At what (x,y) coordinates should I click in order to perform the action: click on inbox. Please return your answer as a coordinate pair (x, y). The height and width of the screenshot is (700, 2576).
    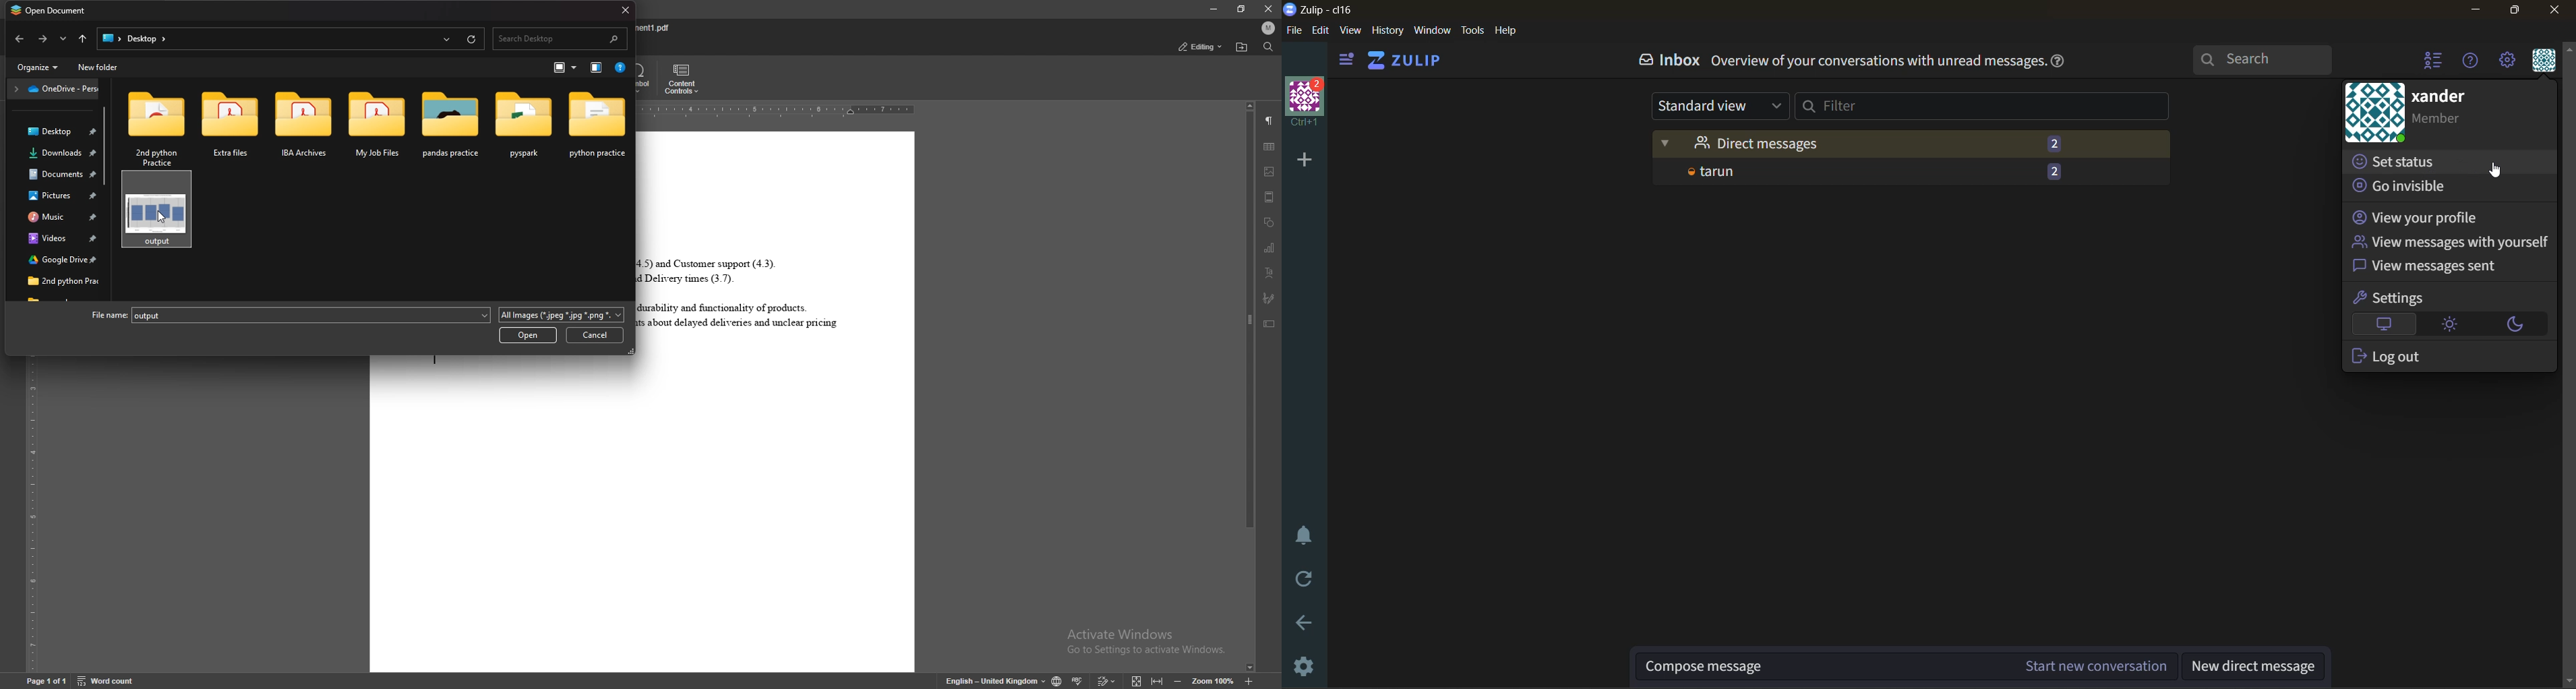
    Looking at the image, I should click on (1665, 62).